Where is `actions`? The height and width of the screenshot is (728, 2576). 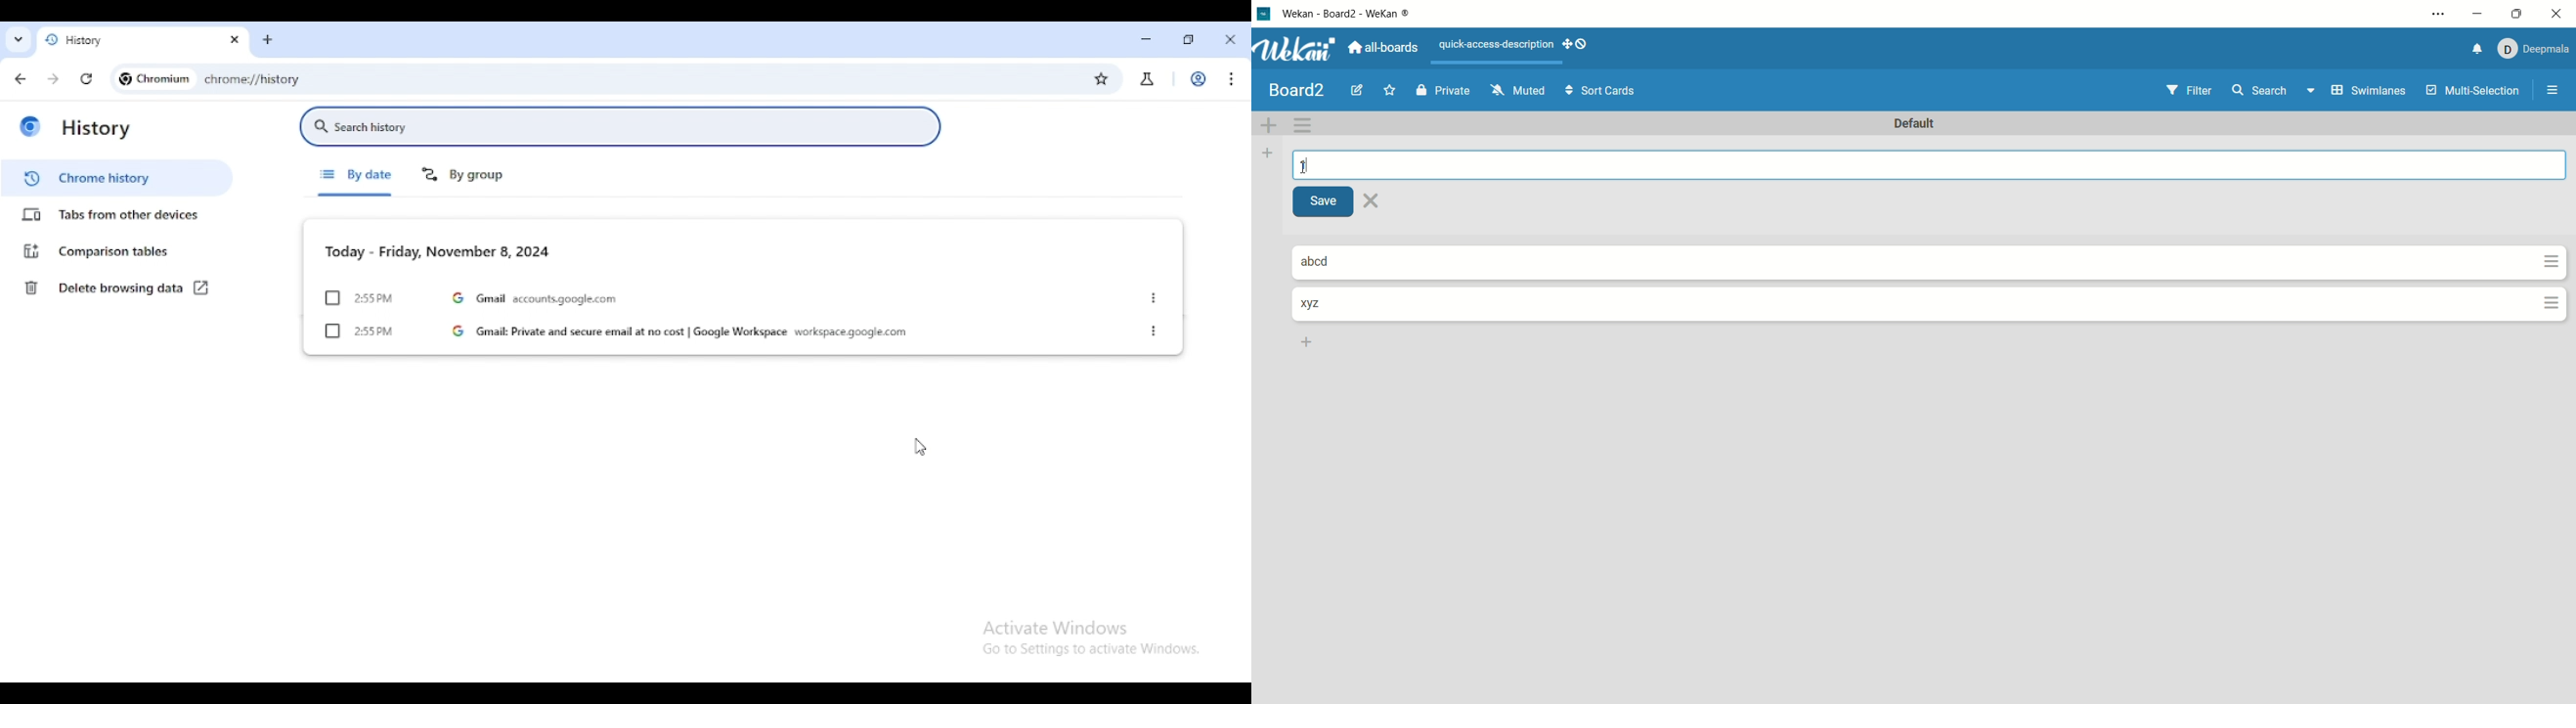
actions is located at coordinates (1156, 330).